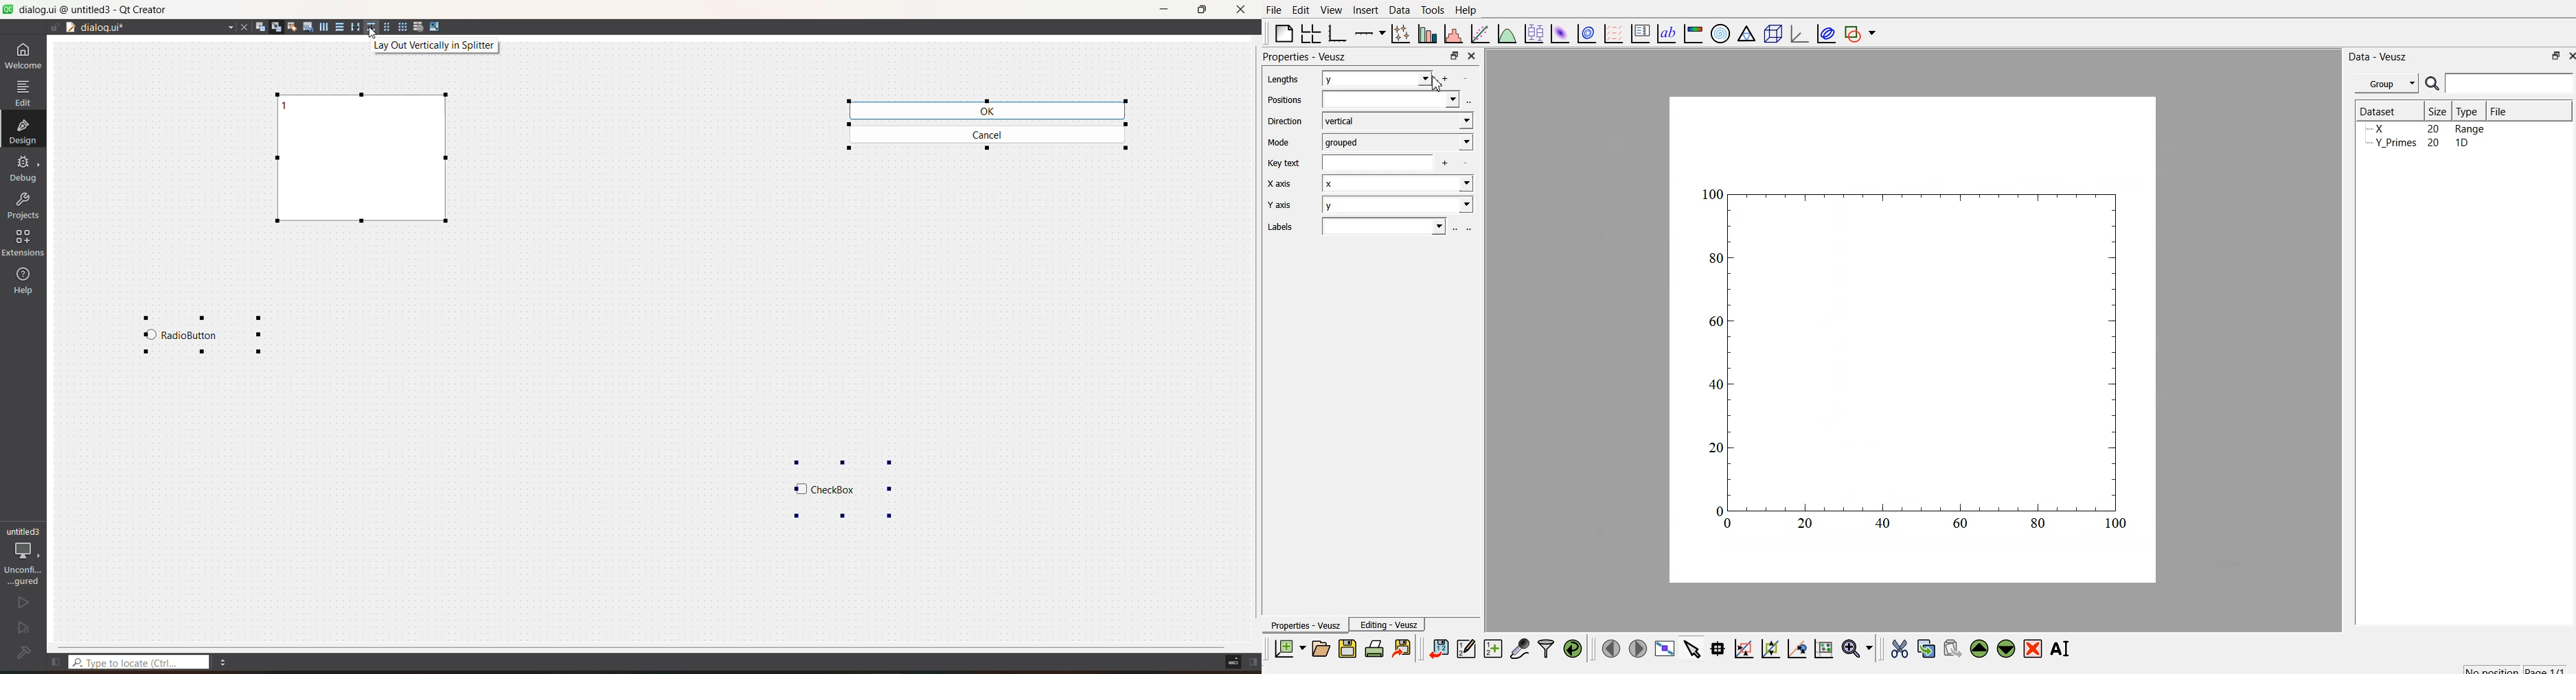  What do you see at coordinates (2378, 110) in the screenshot?
I see `| Dataset` at bounding box center [2378, 110].